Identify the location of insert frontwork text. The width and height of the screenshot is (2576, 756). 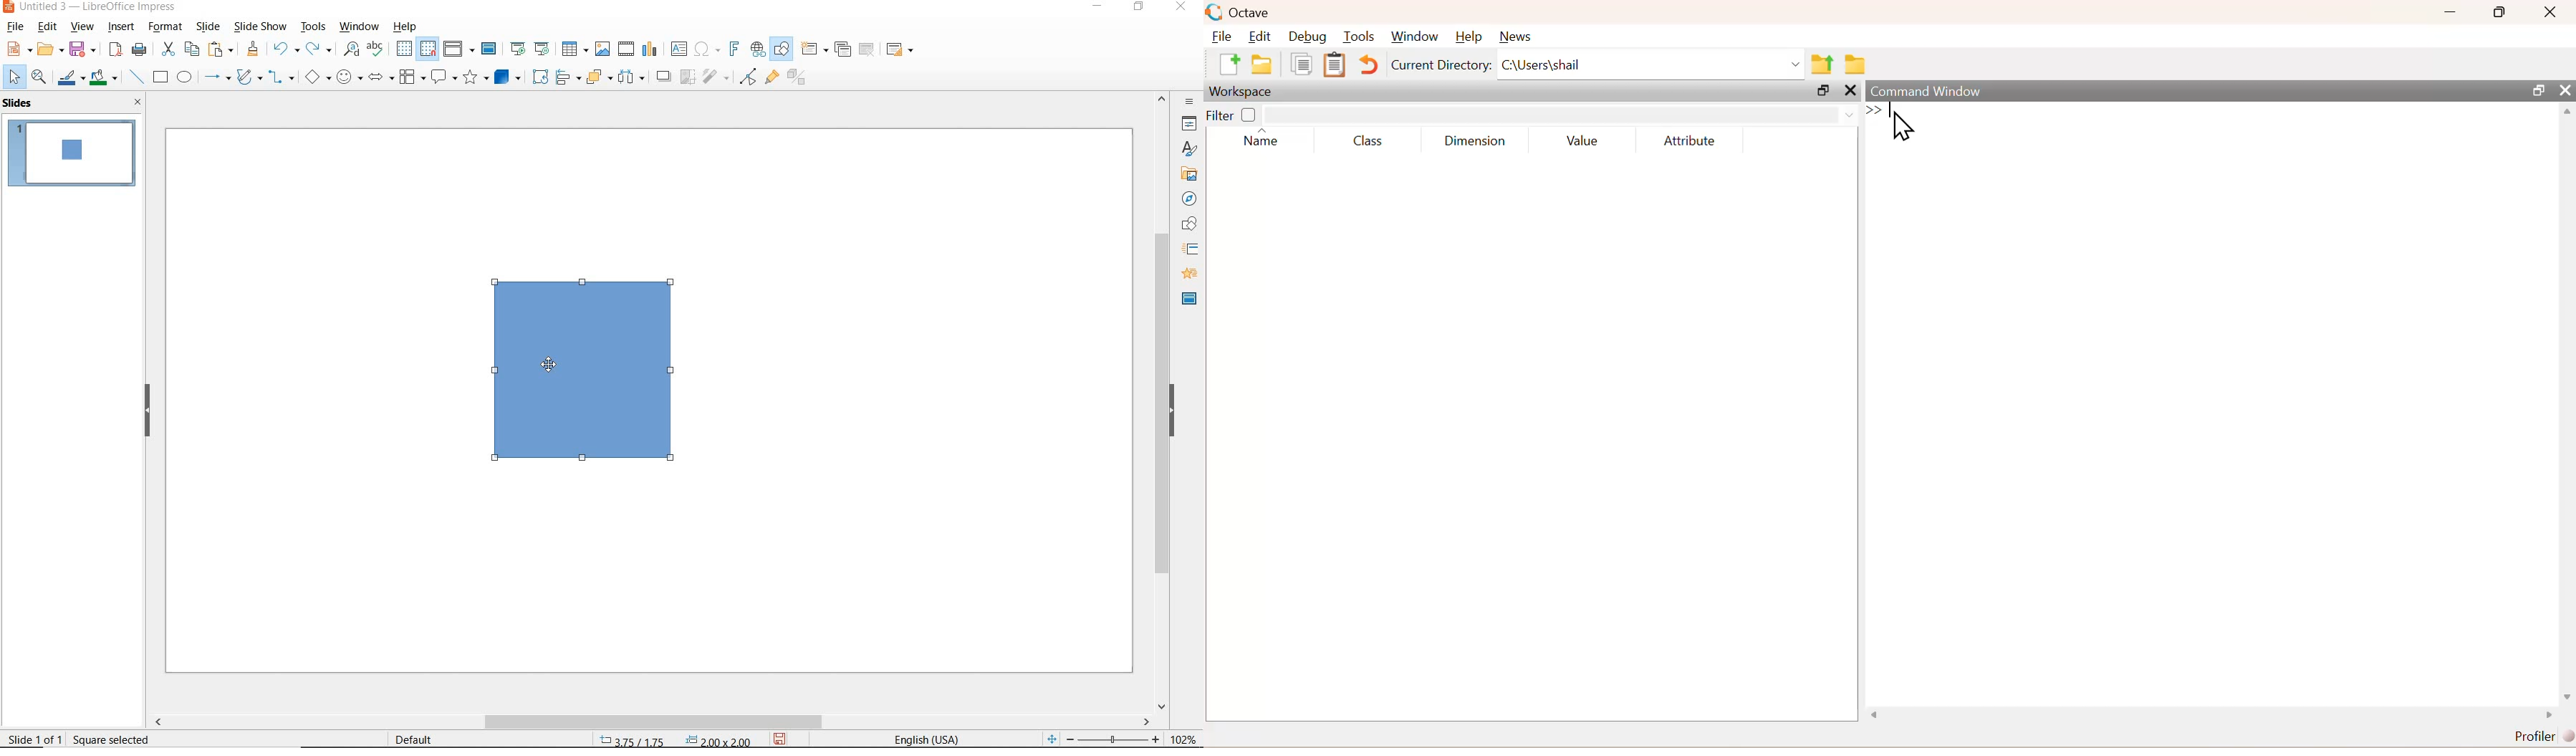
(734, 49).